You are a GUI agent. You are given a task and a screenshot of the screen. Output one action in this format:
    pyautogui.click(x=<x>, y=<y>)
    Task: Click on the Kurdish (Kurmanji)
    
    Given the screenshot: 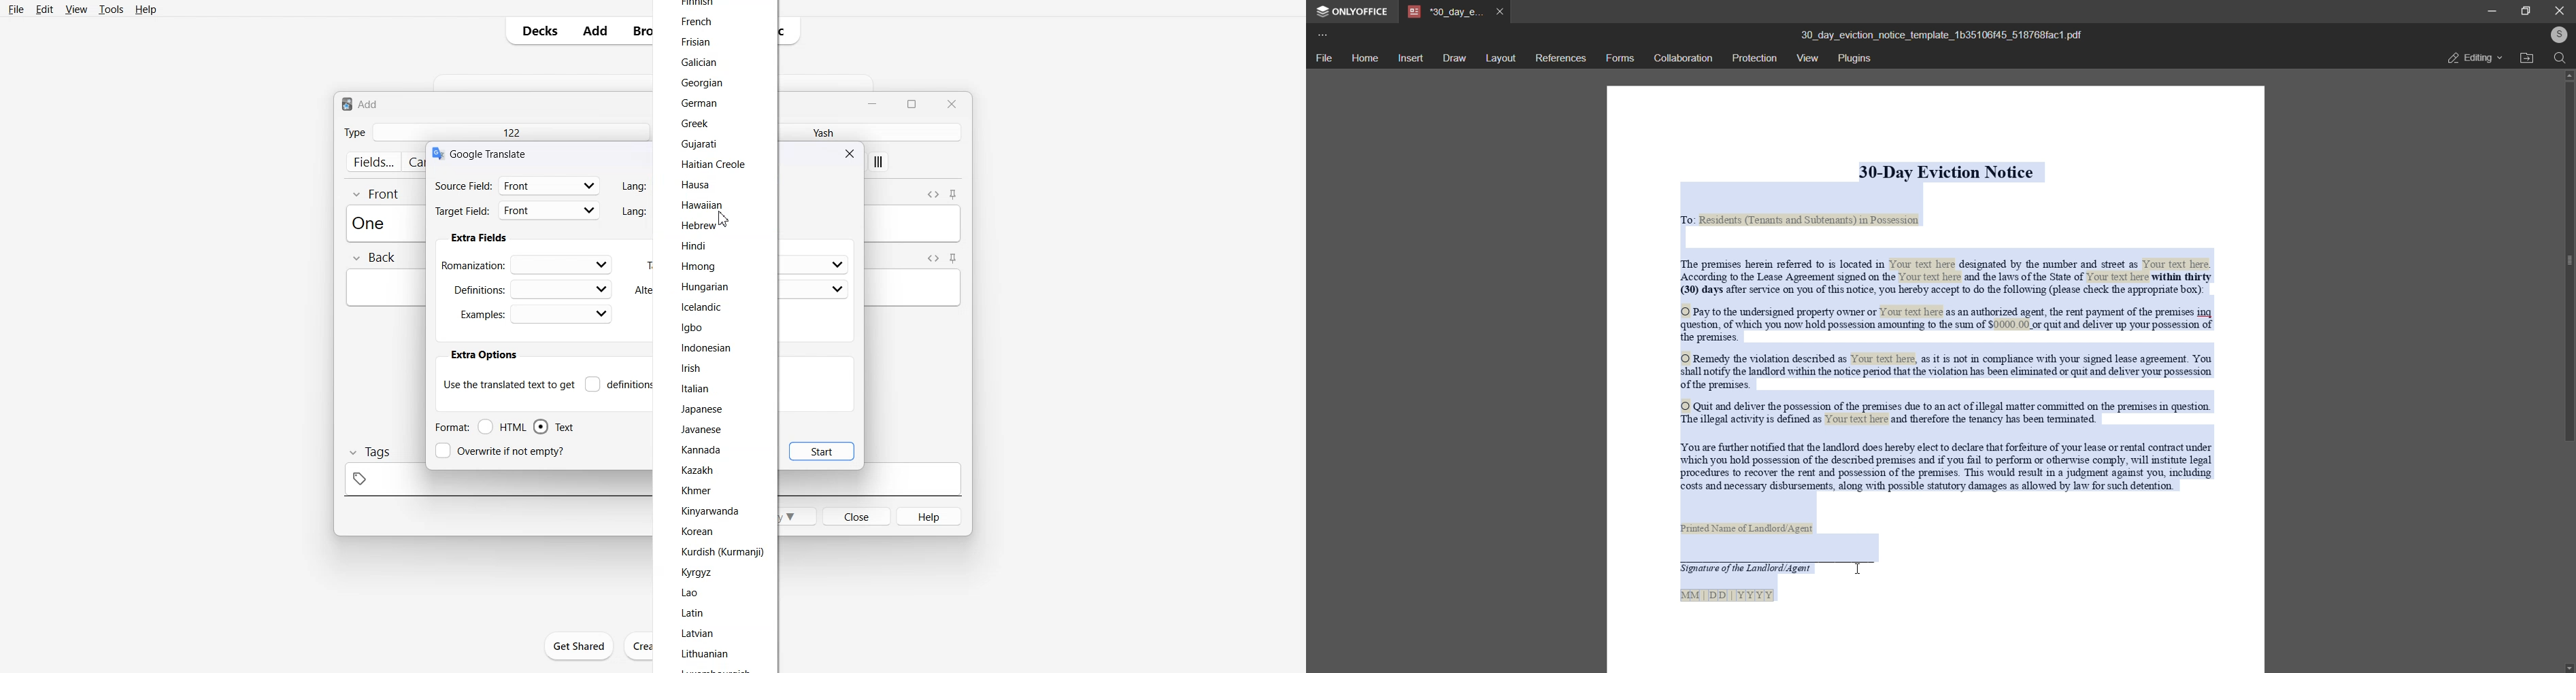 What is the action you would take?
    pyautogui.click(x=721, y=552)
    